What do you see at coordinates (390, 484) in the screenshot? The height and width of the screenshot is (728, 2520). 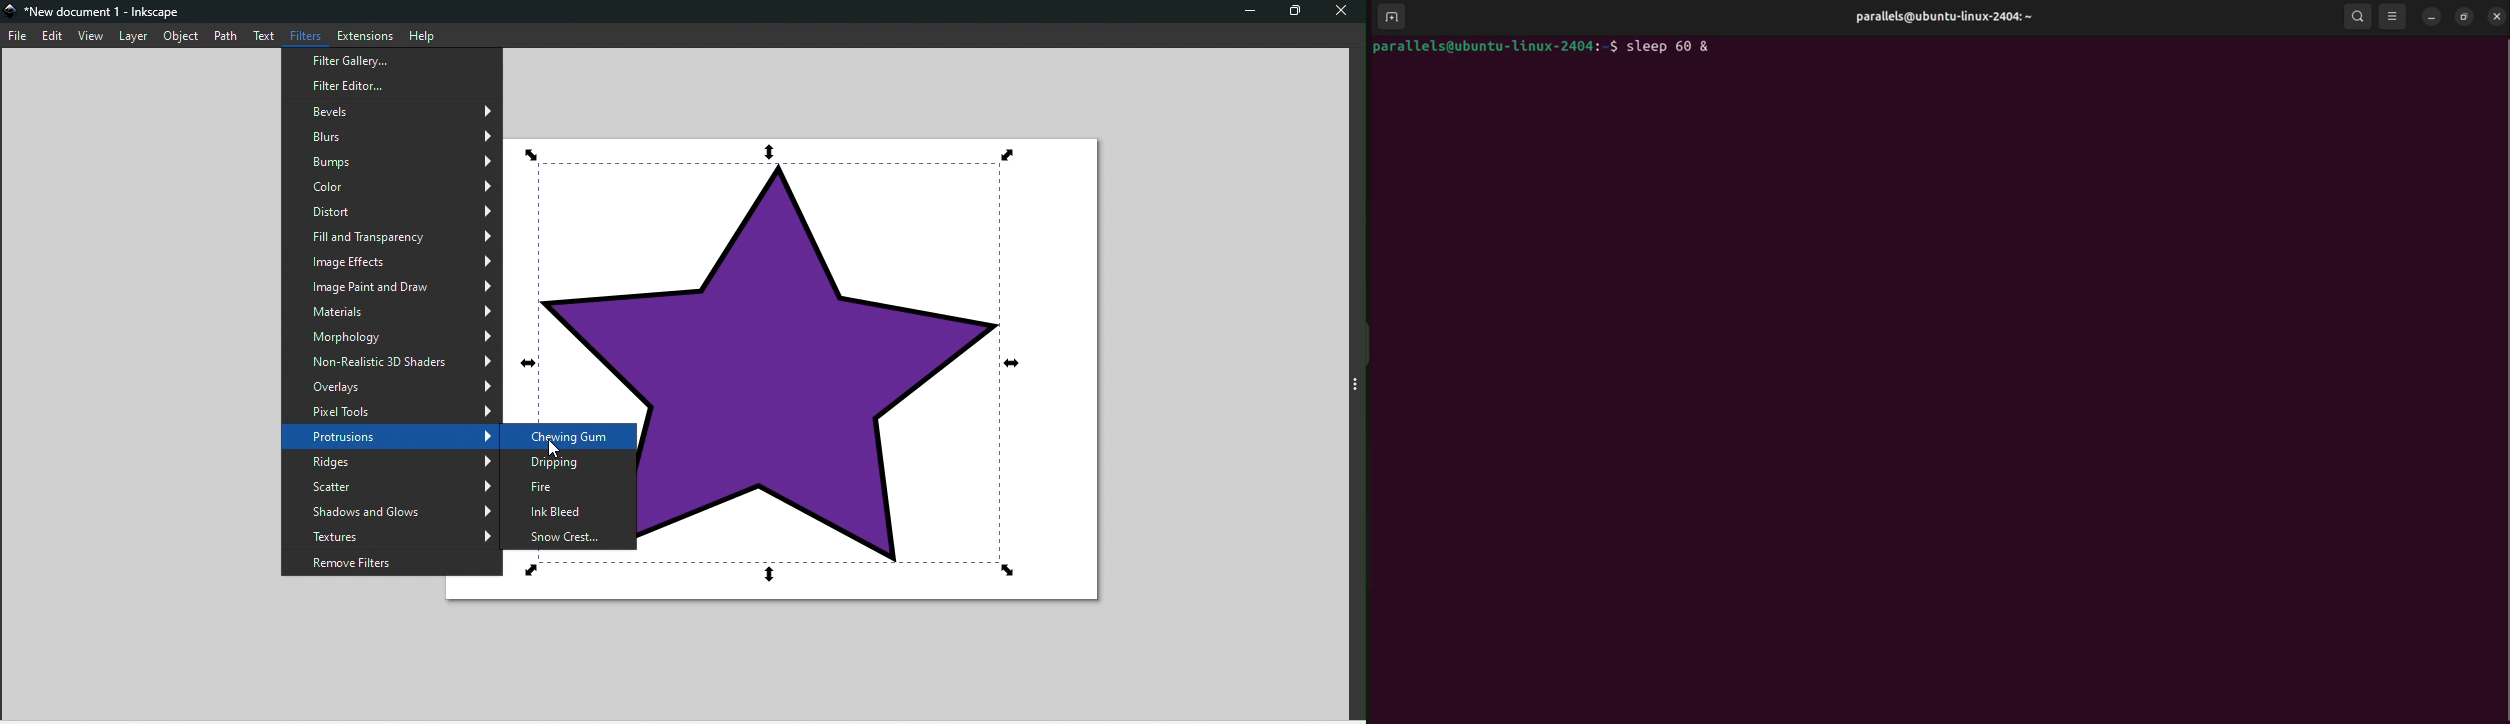 I see `Scatter` at bounding box center [390, 484].